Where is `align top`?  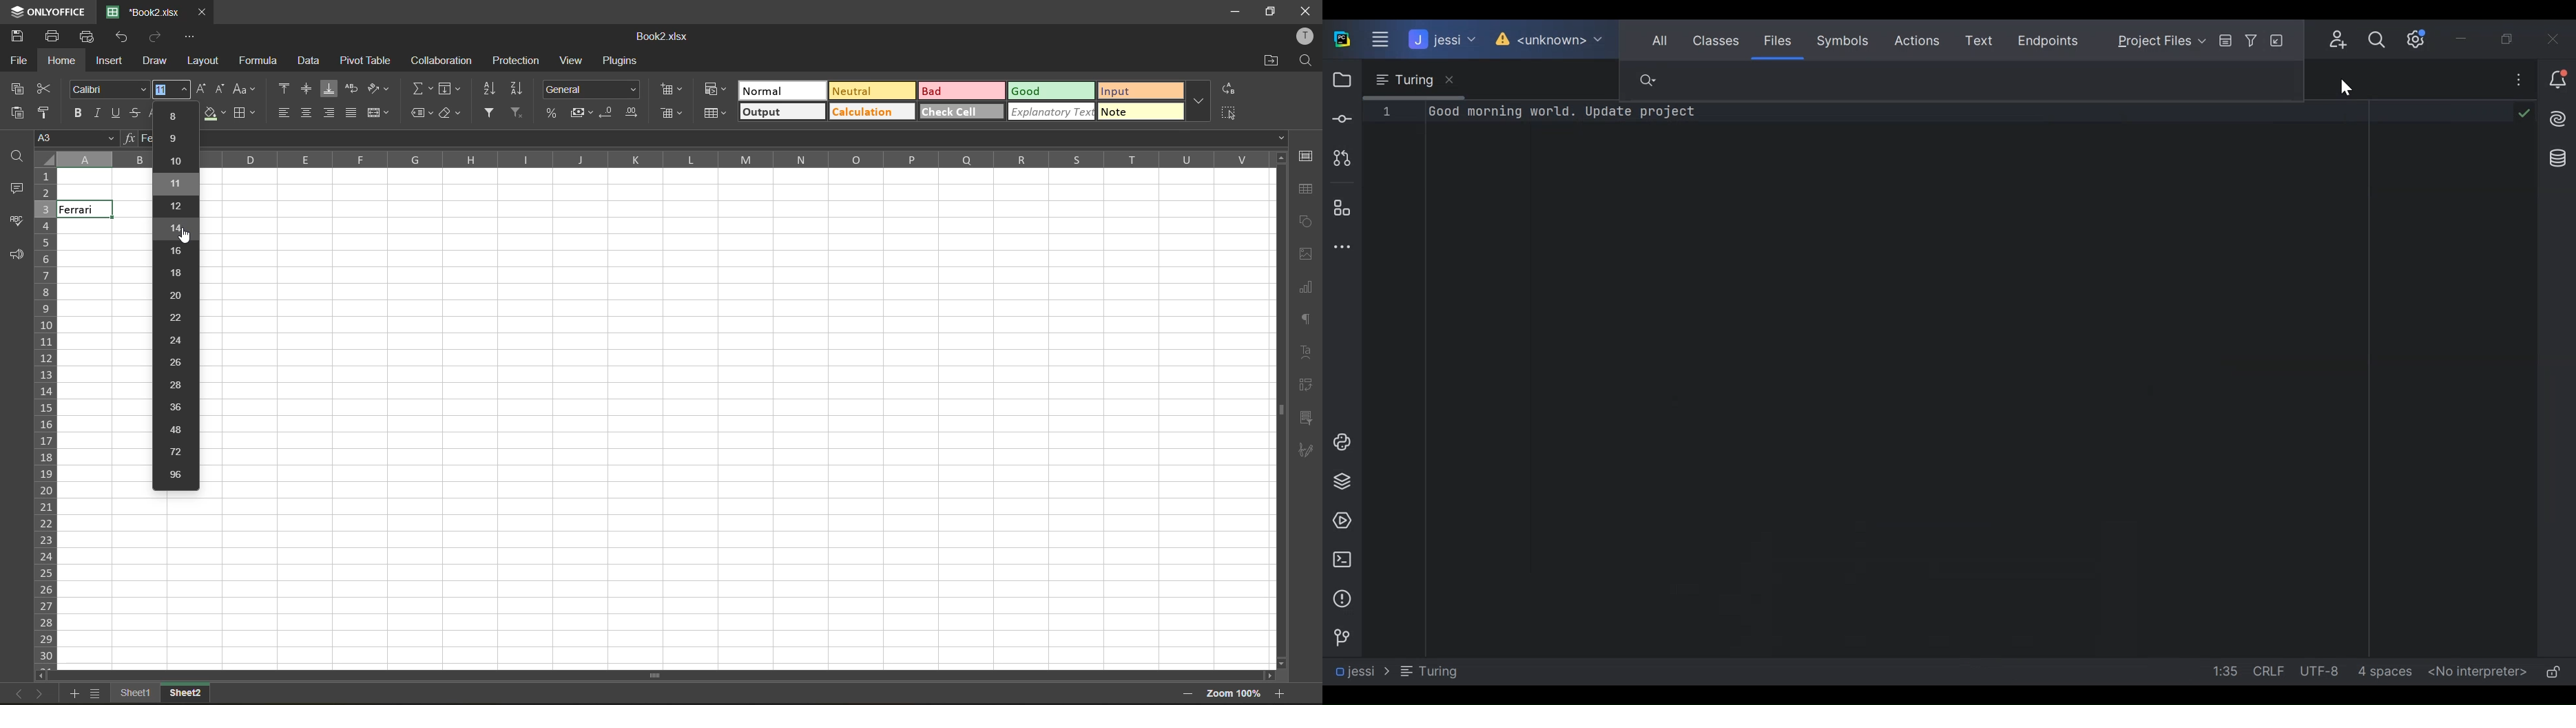
align top is located at coordinates (282, 87).